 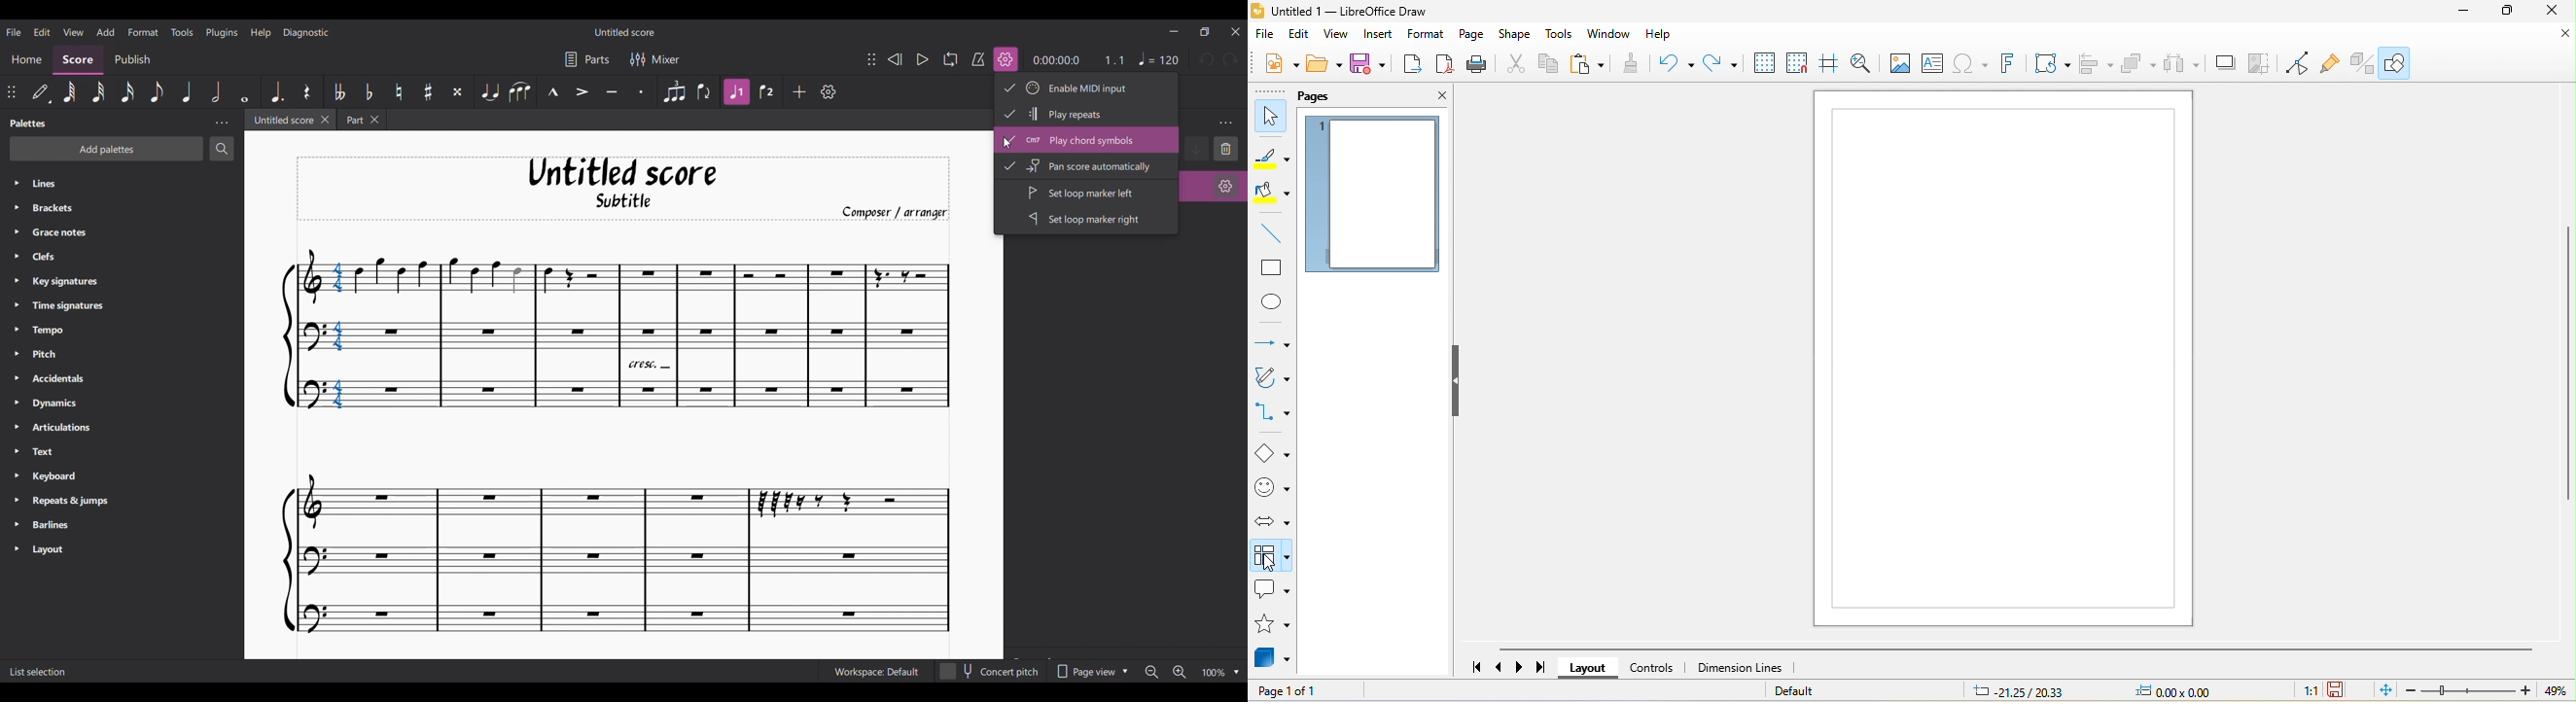 What do you see at coordinates (2394, 63) in the screenshot?
I see `show draw function` at bounding box center [2394, 63].